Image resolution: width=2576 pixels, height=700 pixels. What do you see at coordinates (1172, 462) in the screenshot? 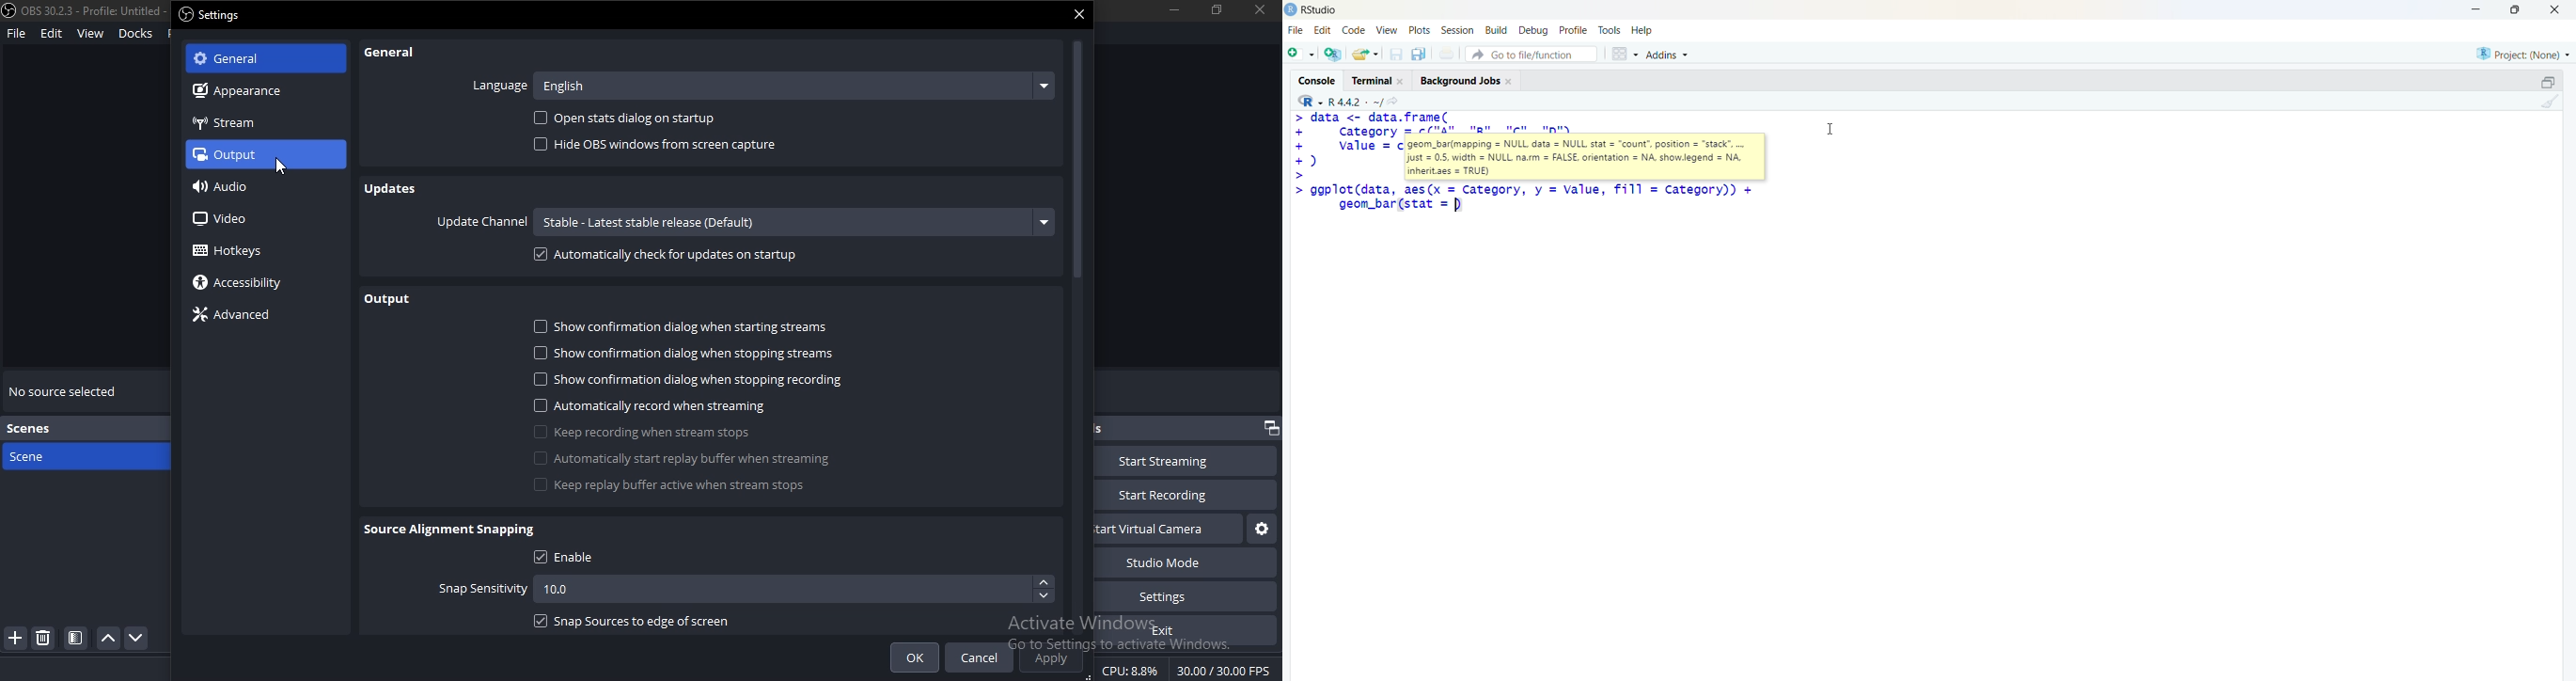
I see `start streaming` at bounding box center [1172, 462].